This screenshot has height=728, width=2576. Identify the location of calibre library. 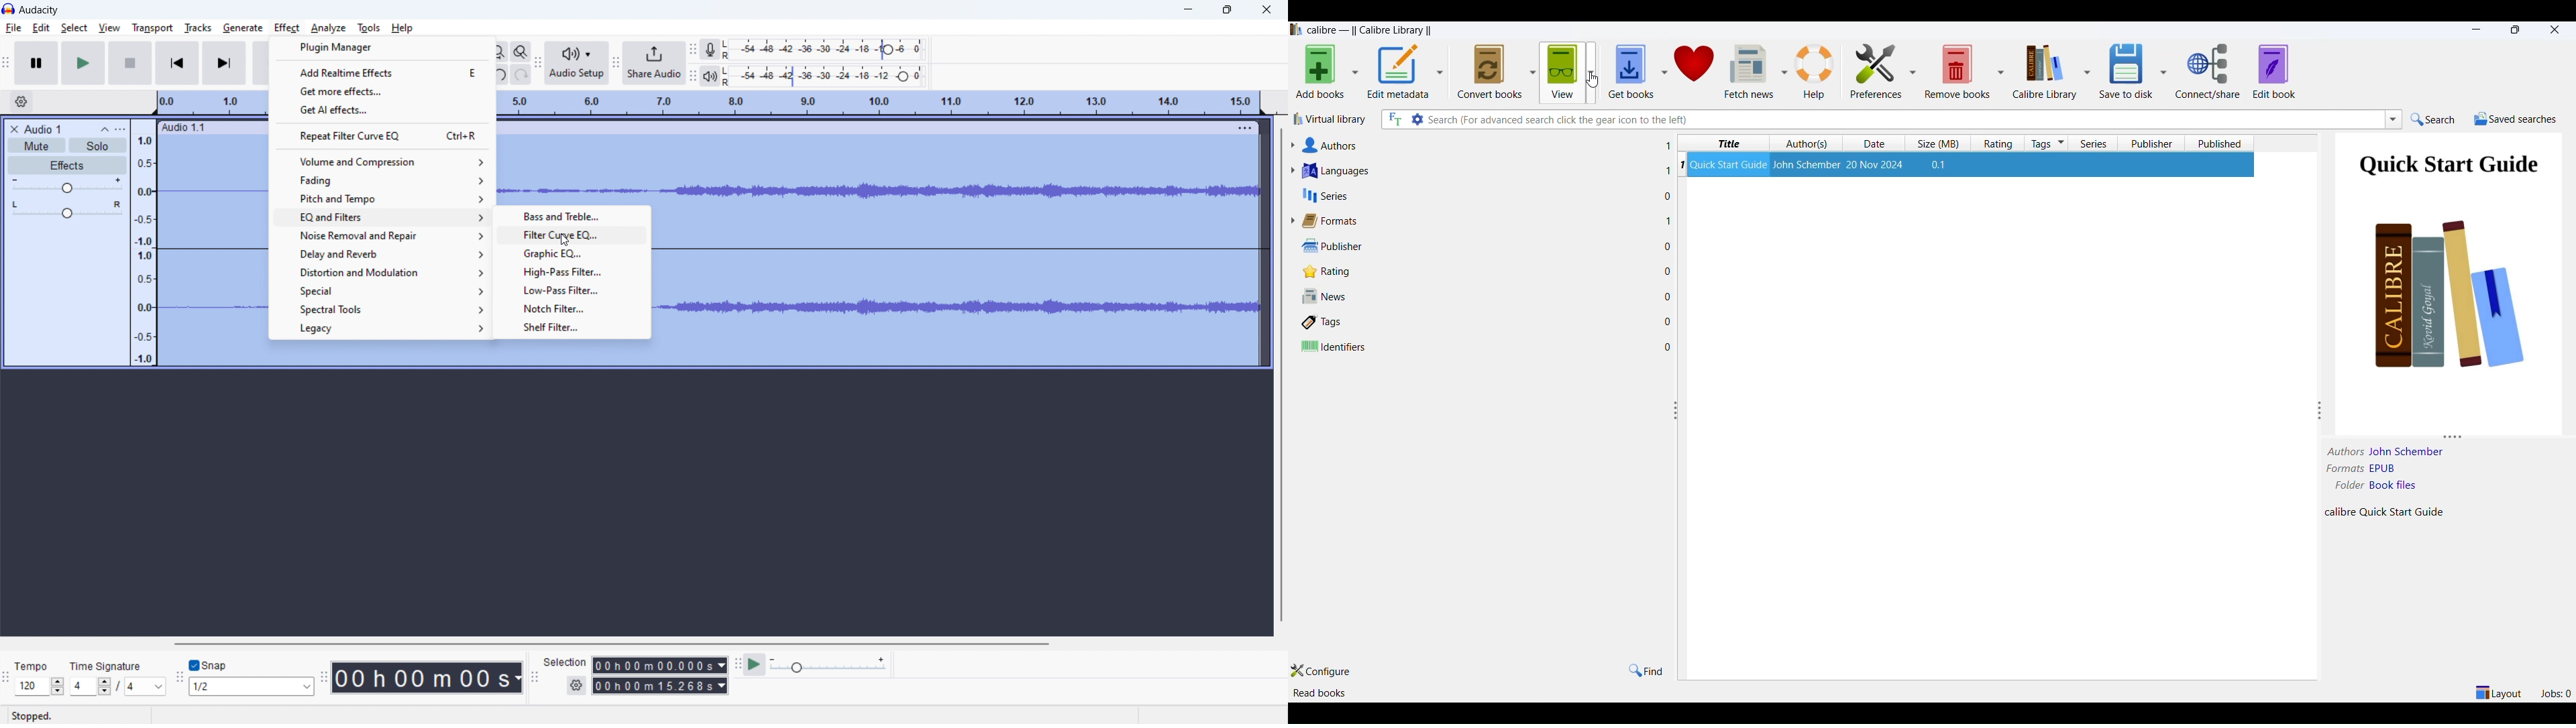
(2043, 72).